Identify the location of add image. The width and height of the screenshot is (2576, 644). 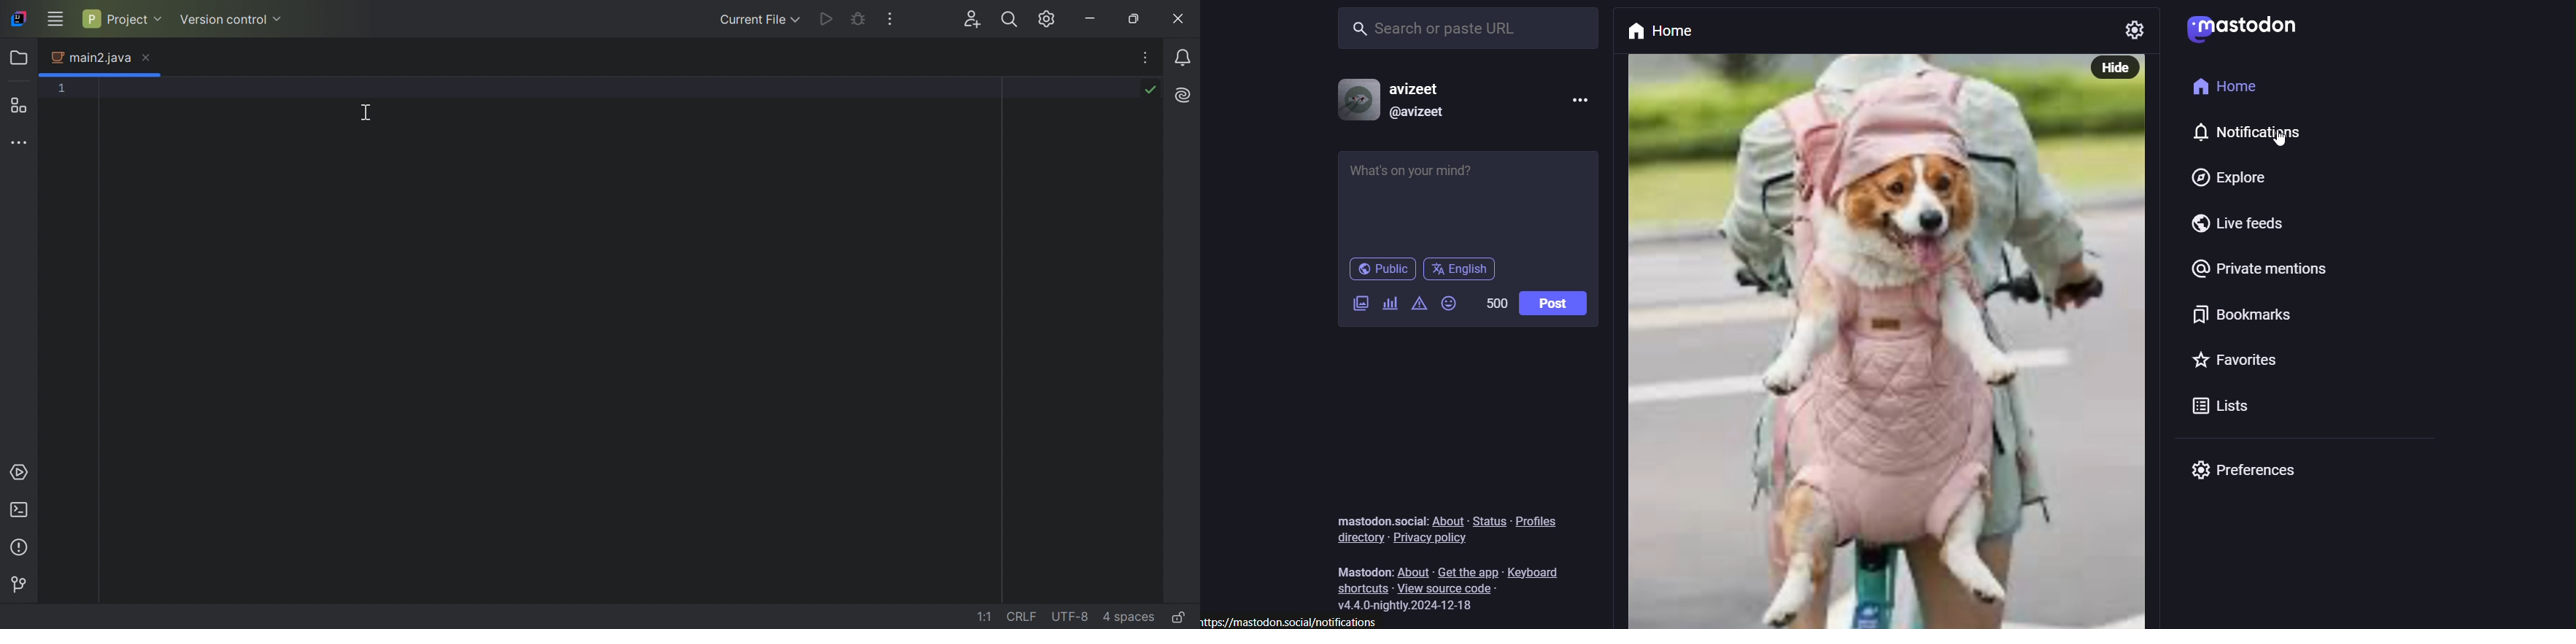
(1361, 304).